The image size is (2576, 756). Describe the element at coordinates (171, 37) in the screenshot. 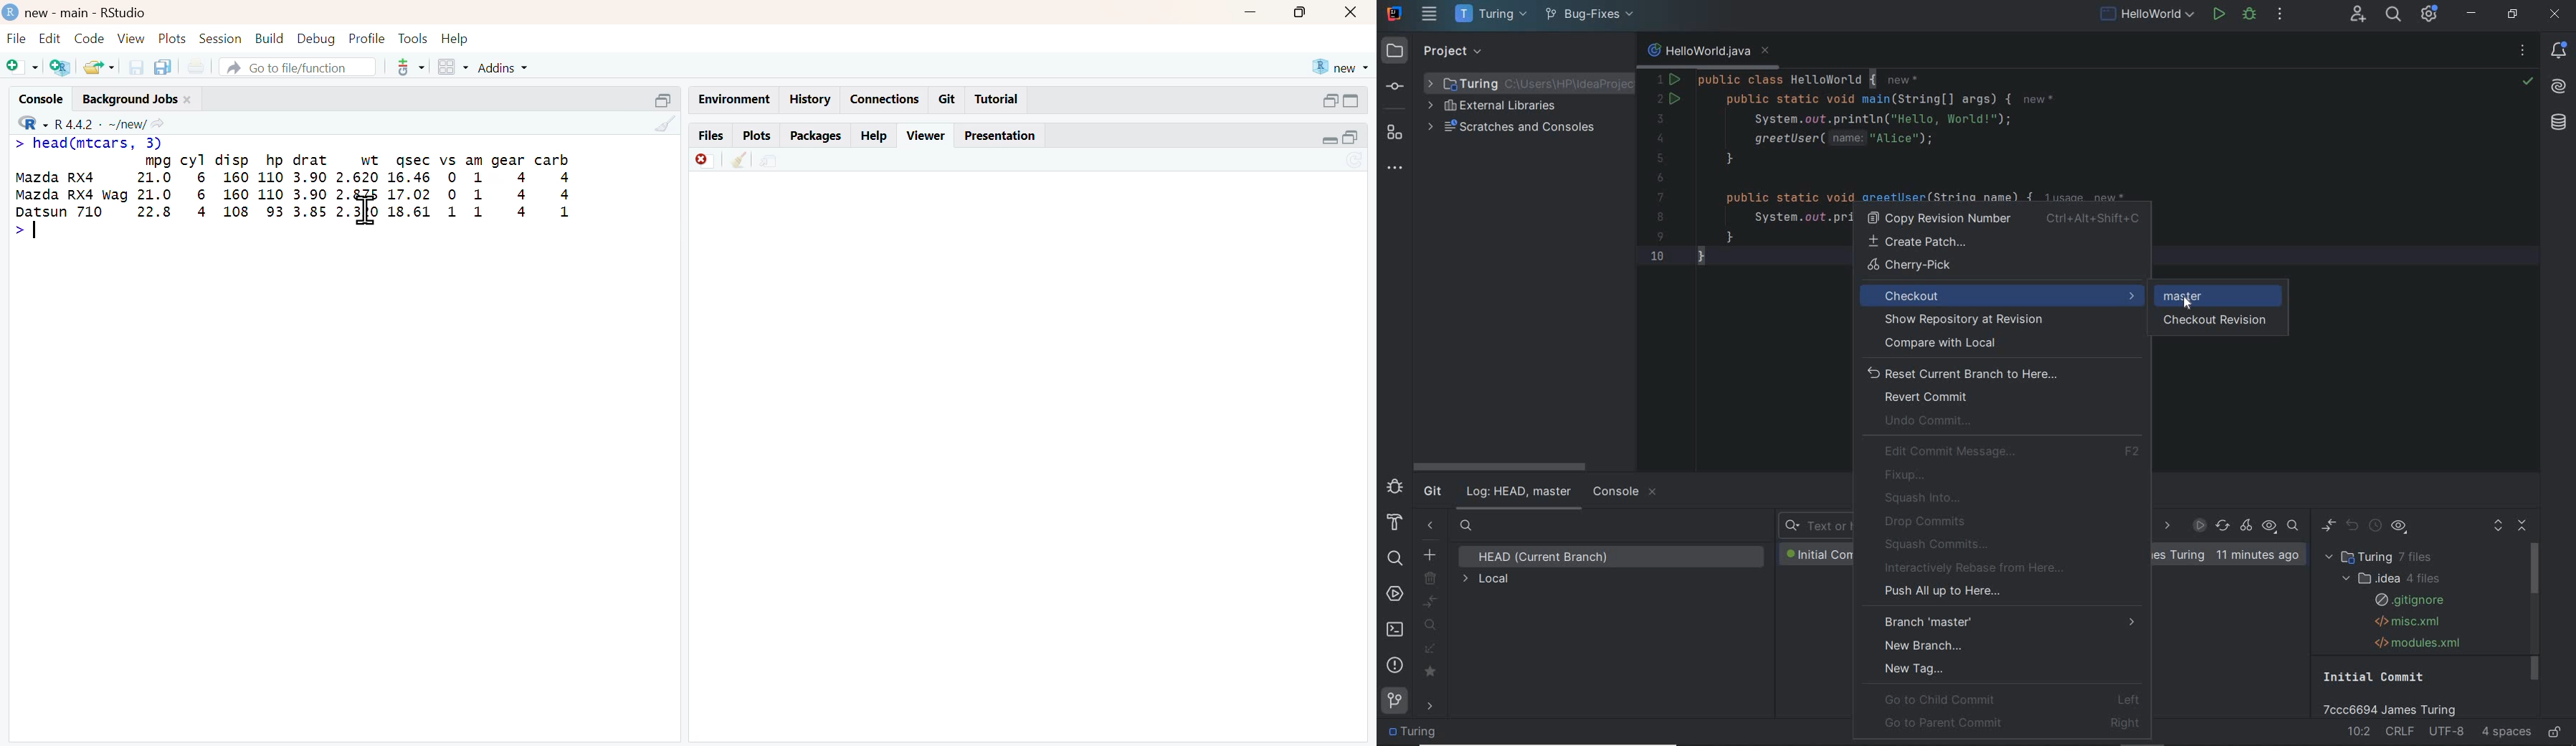

I see `Plots` at that location.